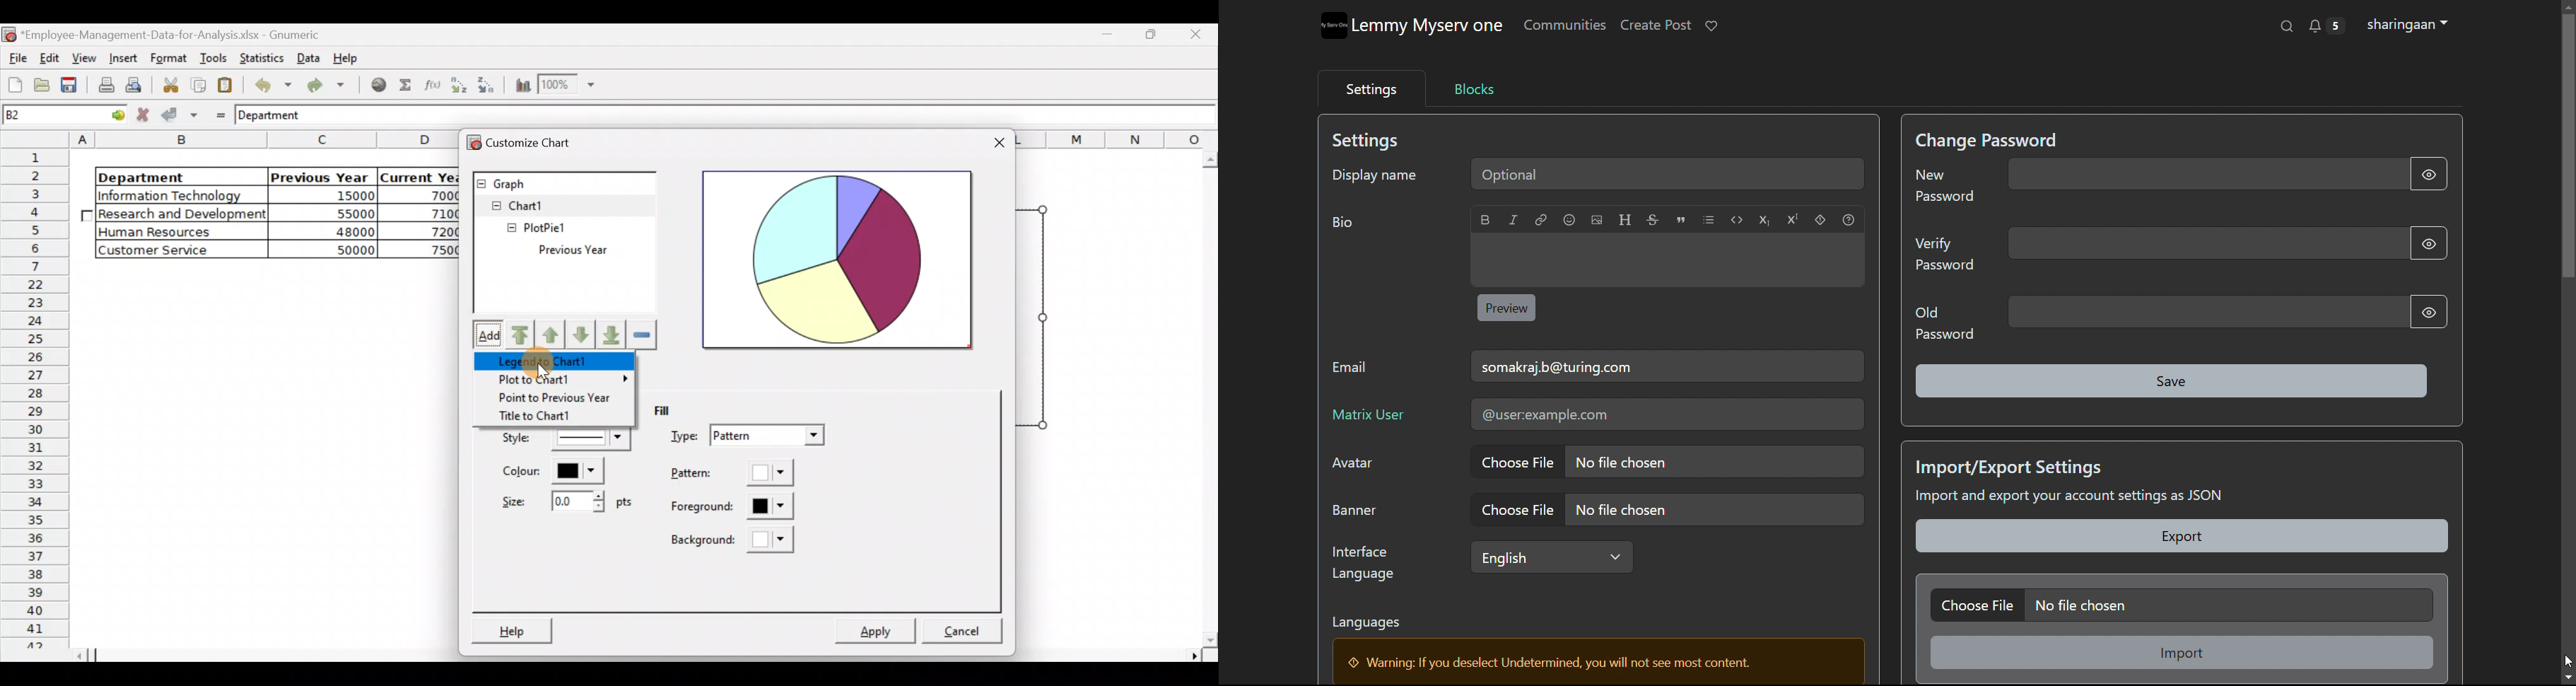 The height and width of the screenshot is (700, 2576). Describe the element at coordinates (1668, 366) in the screenshot. I see `email` at that location.